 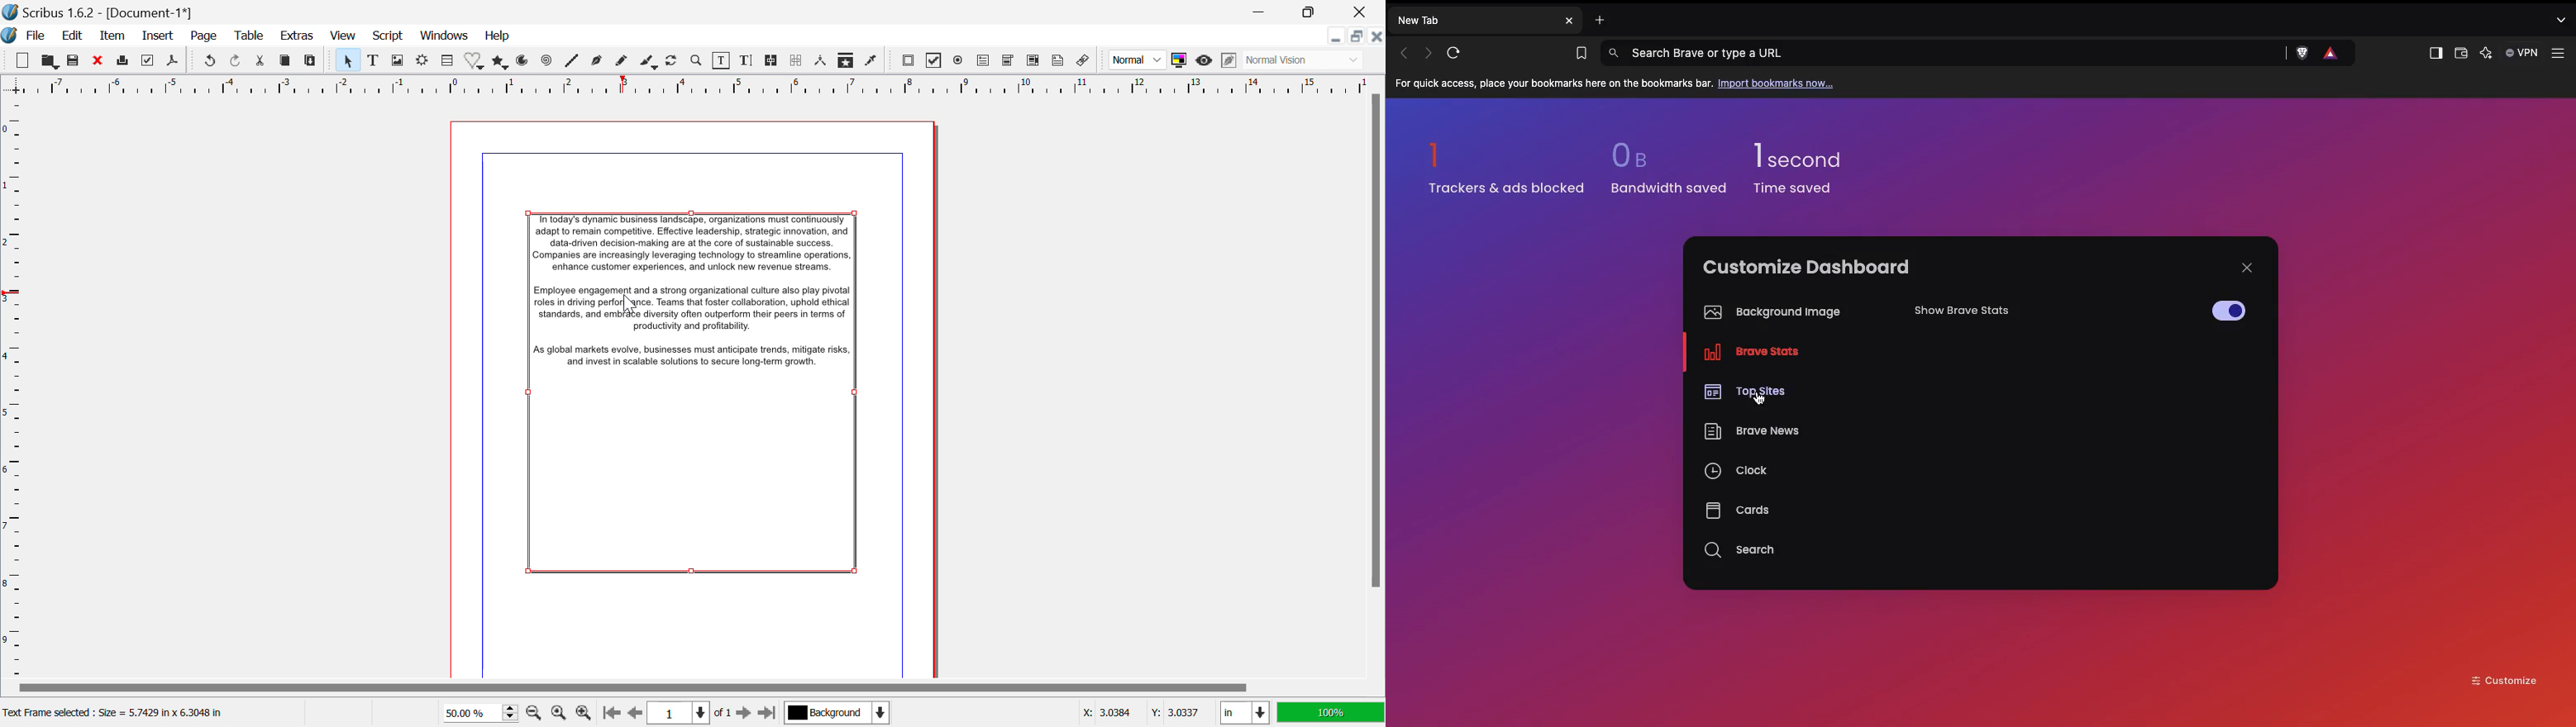 What do you see at coordinates (263, 61) in the screenshot?
I see `Cut` at bounding box center [263, 61].